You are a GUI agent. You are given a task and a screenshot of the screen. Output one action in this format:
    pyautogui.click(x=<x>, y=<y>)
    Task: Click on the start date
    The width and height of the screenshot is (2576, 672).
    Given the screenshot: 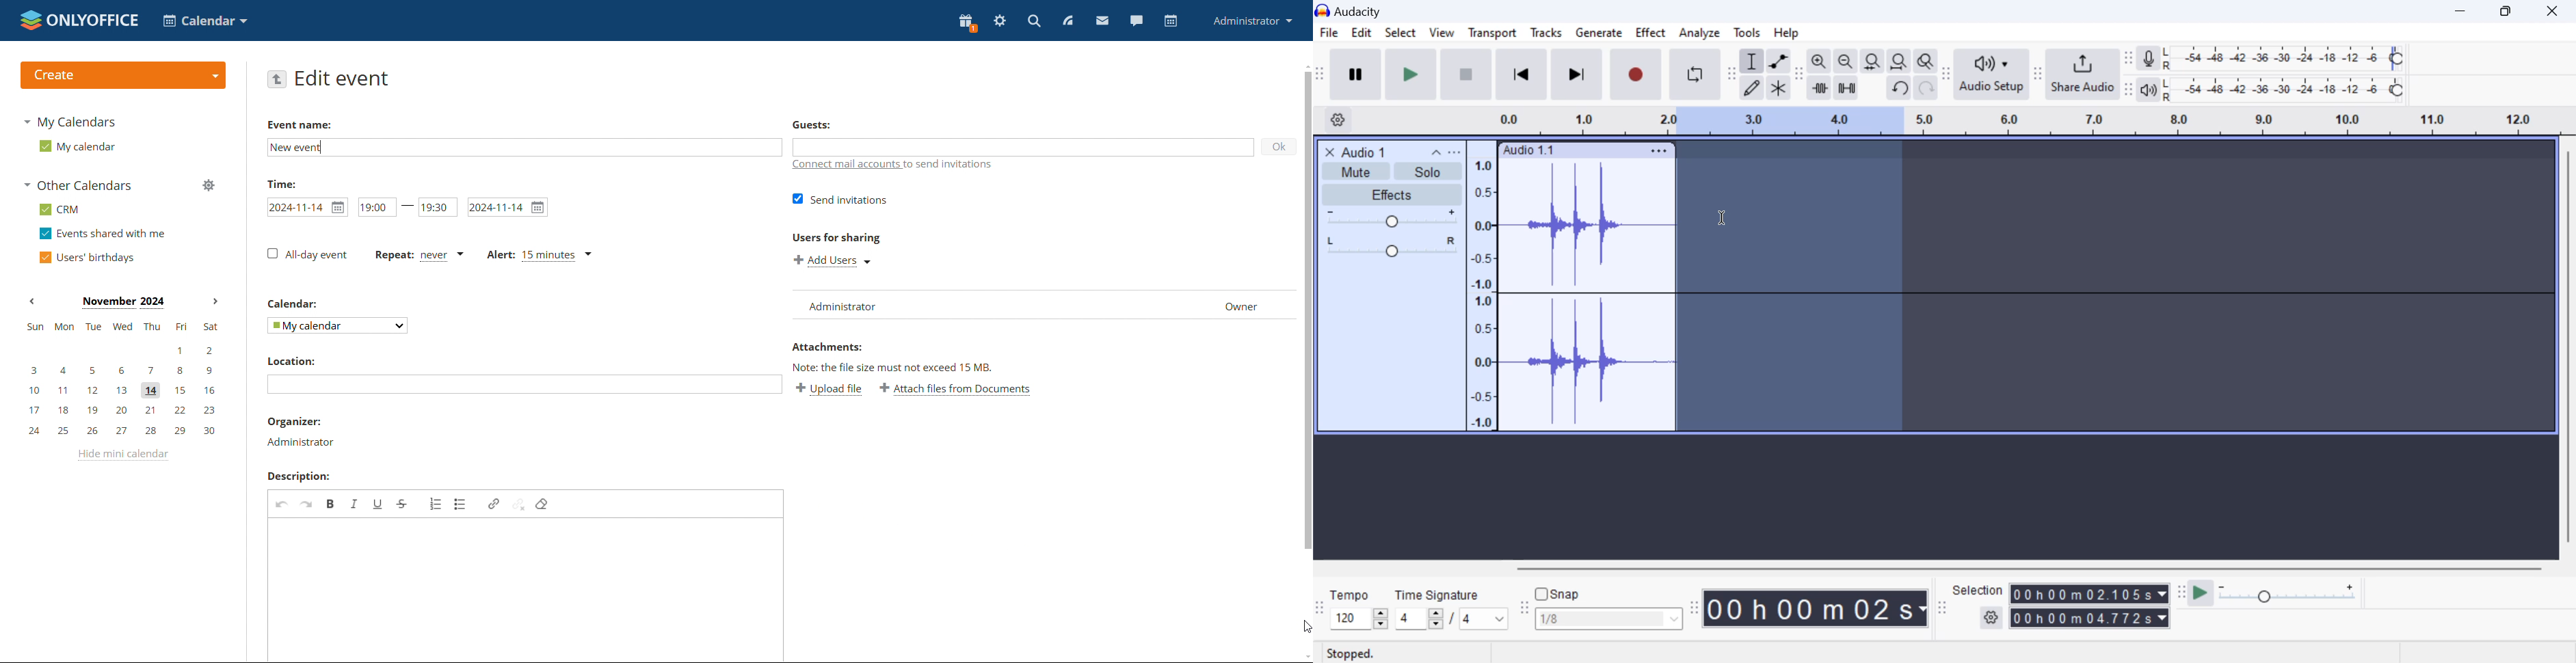 What is the action you would take?
    pyautogui.click(x=308, y=207)
    